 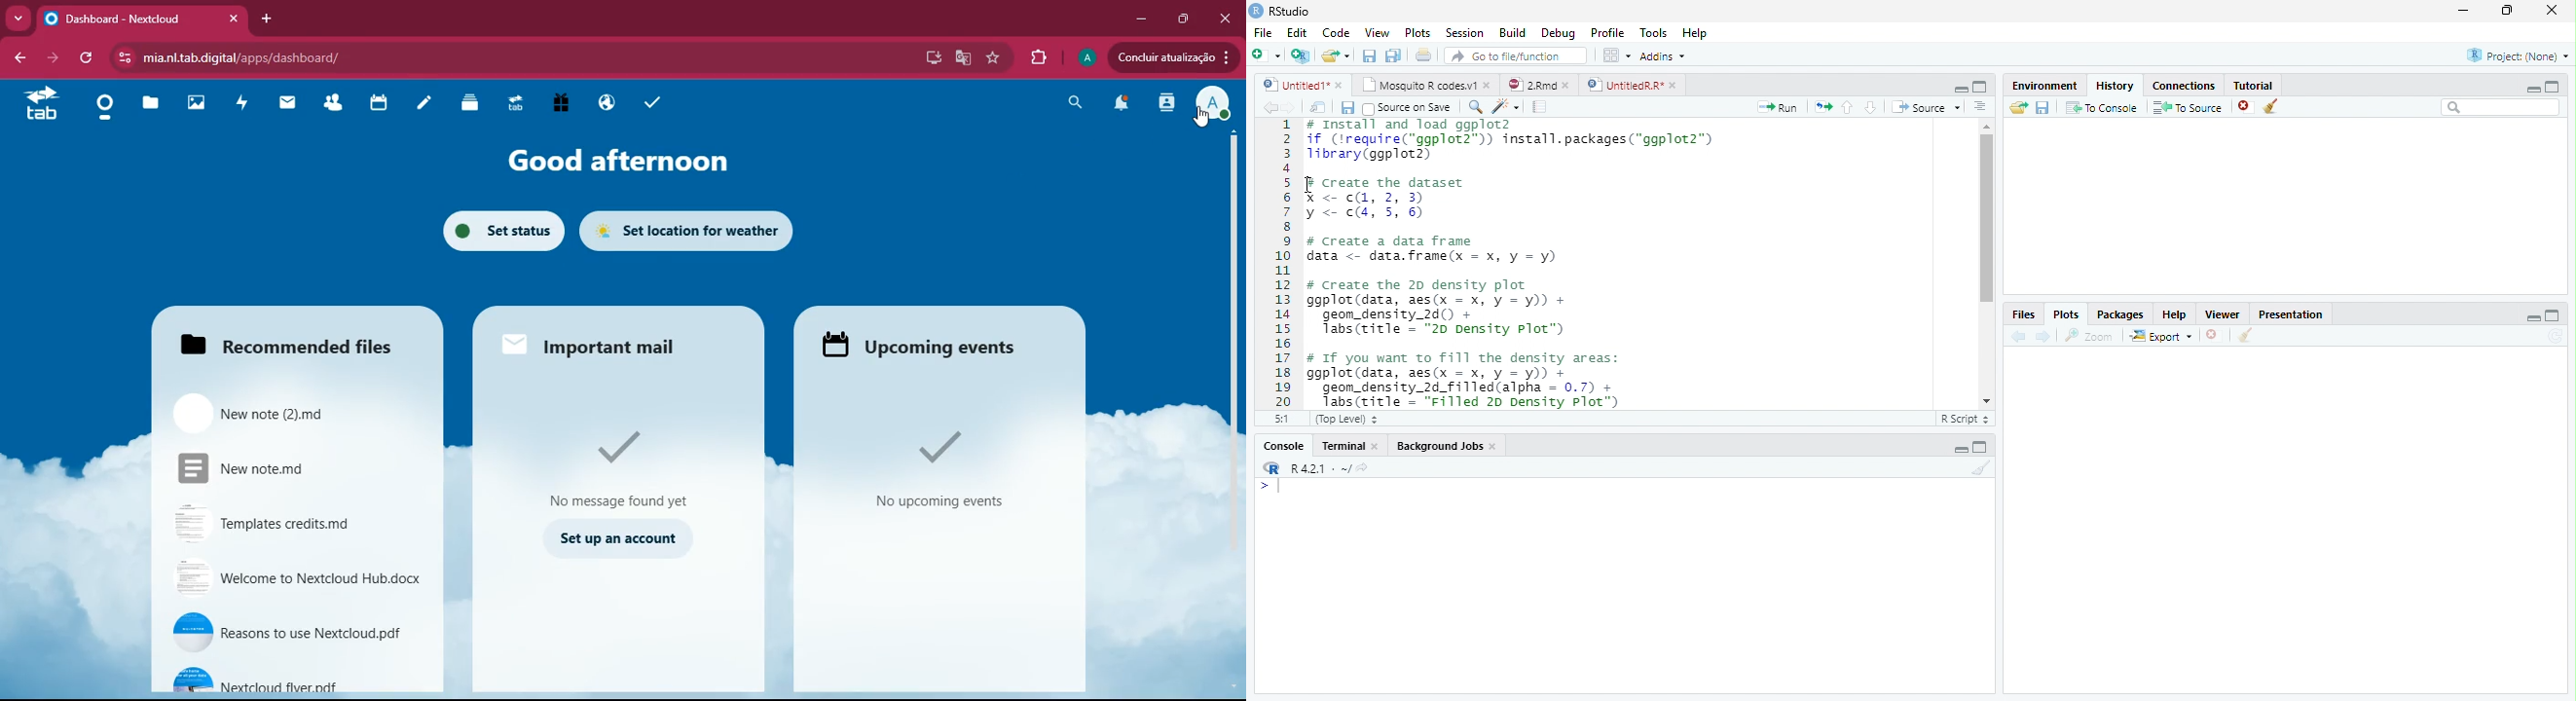 What do you see at coordinates (1982, 467) in the screenshot?
I see `Clear` at bounding box center [1982, 467].